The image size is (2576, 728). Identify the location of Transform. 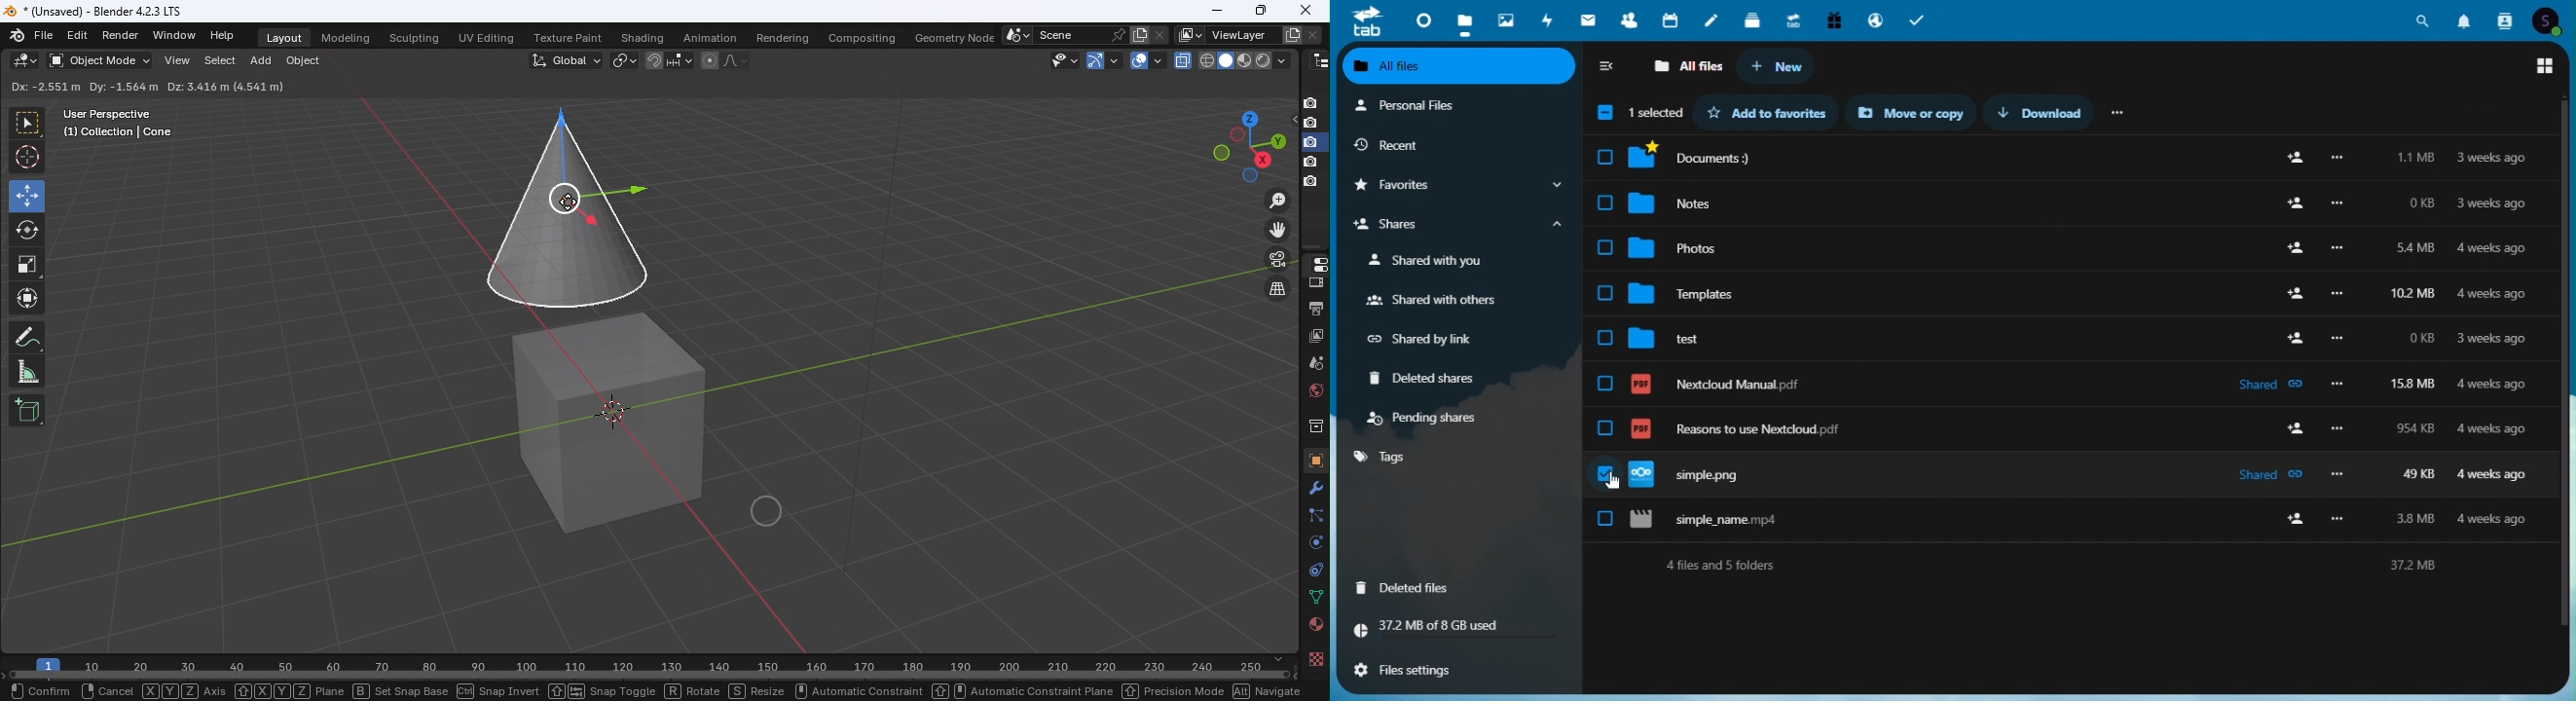
(27, 301).